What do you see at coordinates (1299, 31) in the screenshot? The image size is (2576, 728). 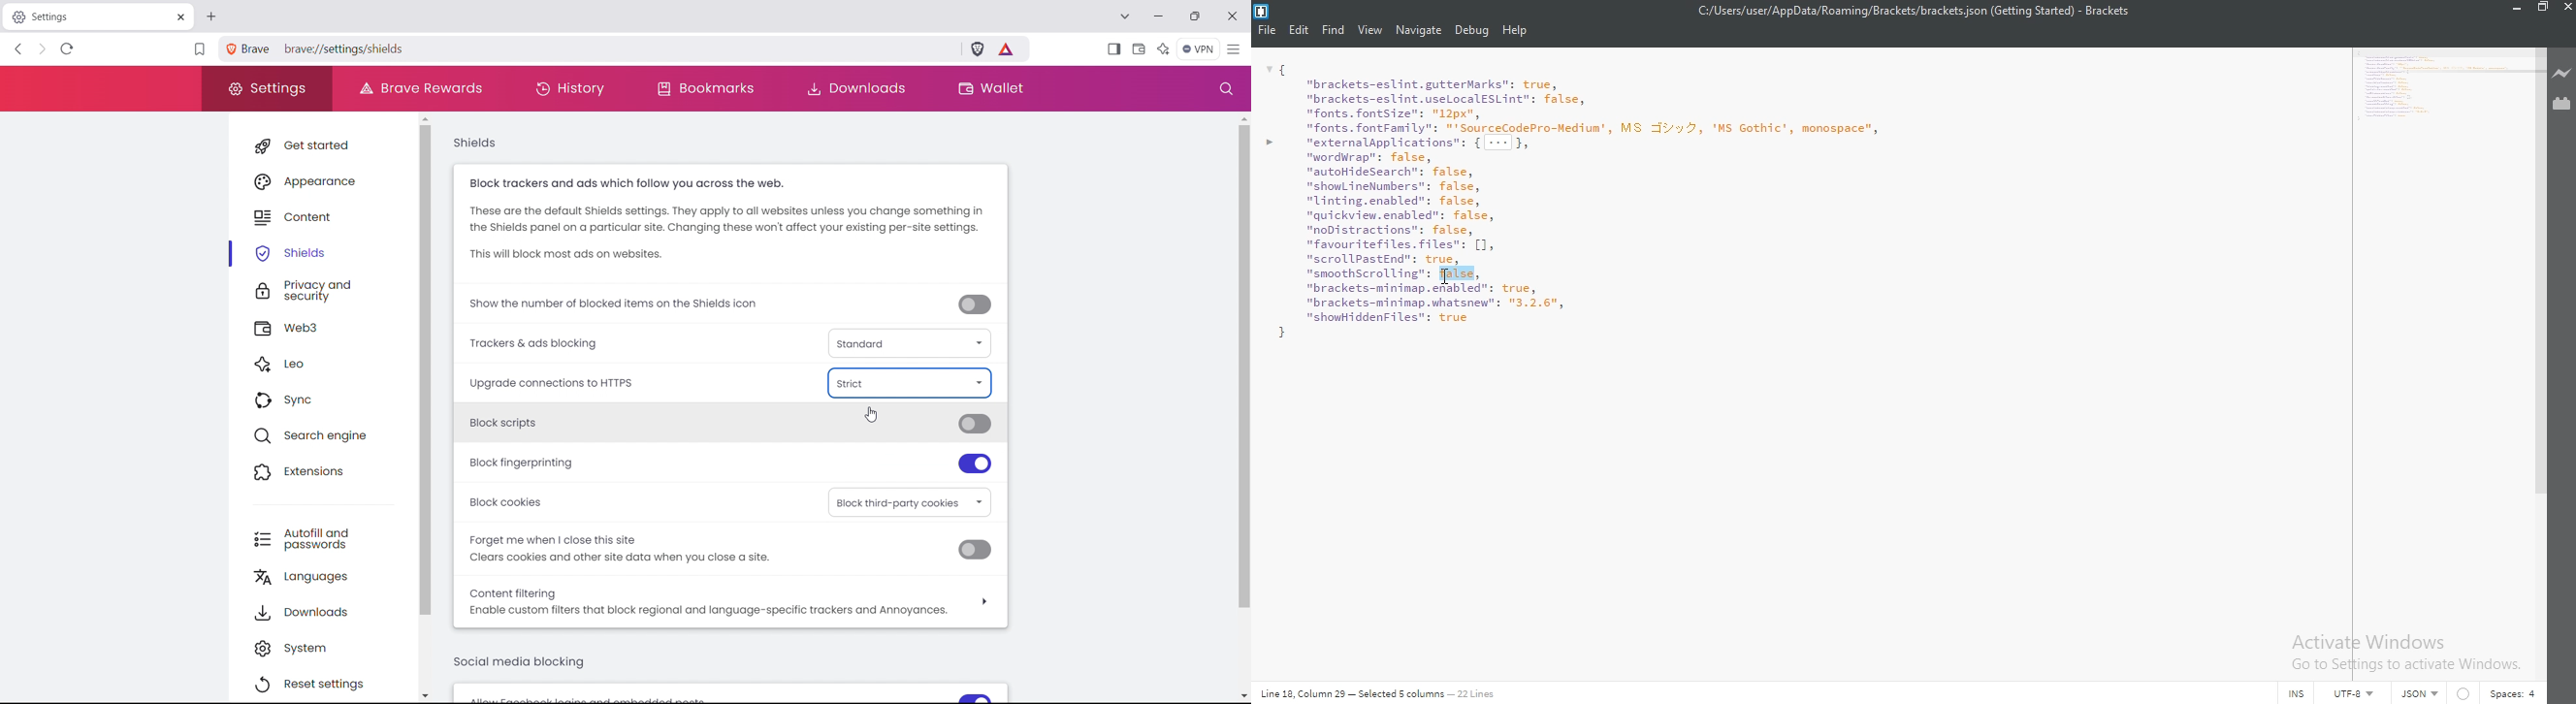 I see `Edit` at bounding box center [1299, 31].